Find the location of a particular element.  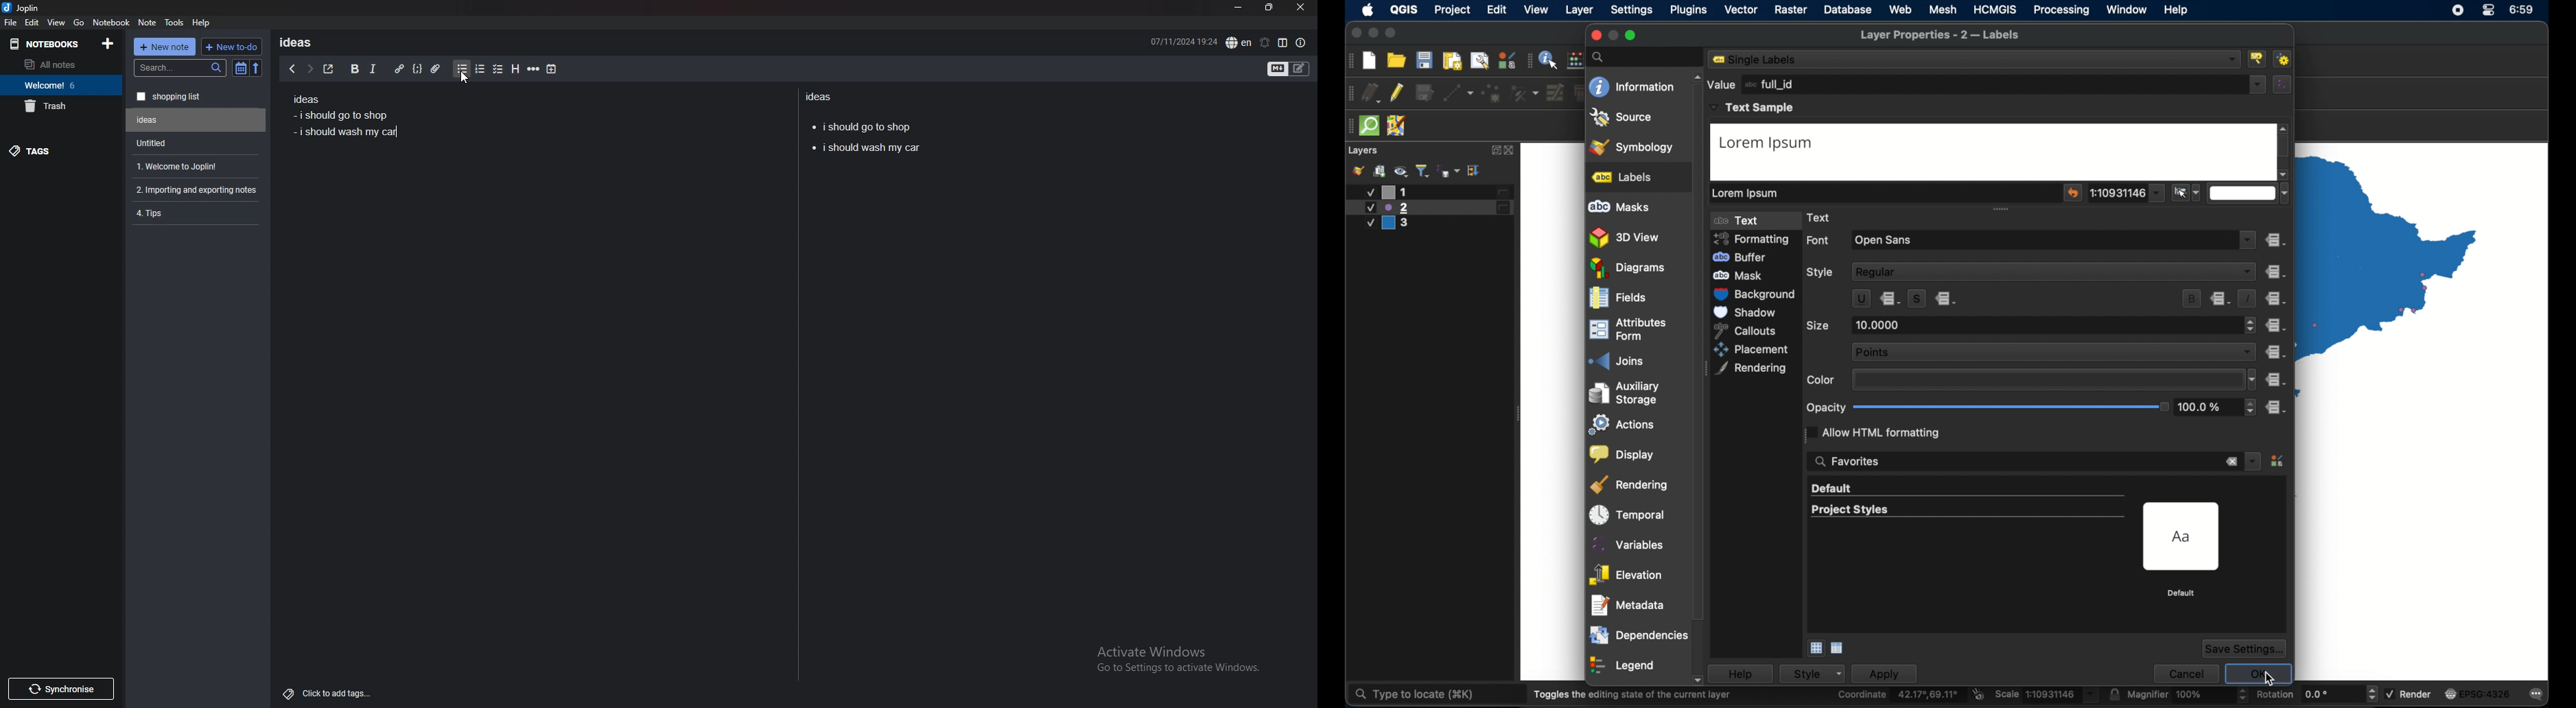

resize is located at coordinates (1269, 8).